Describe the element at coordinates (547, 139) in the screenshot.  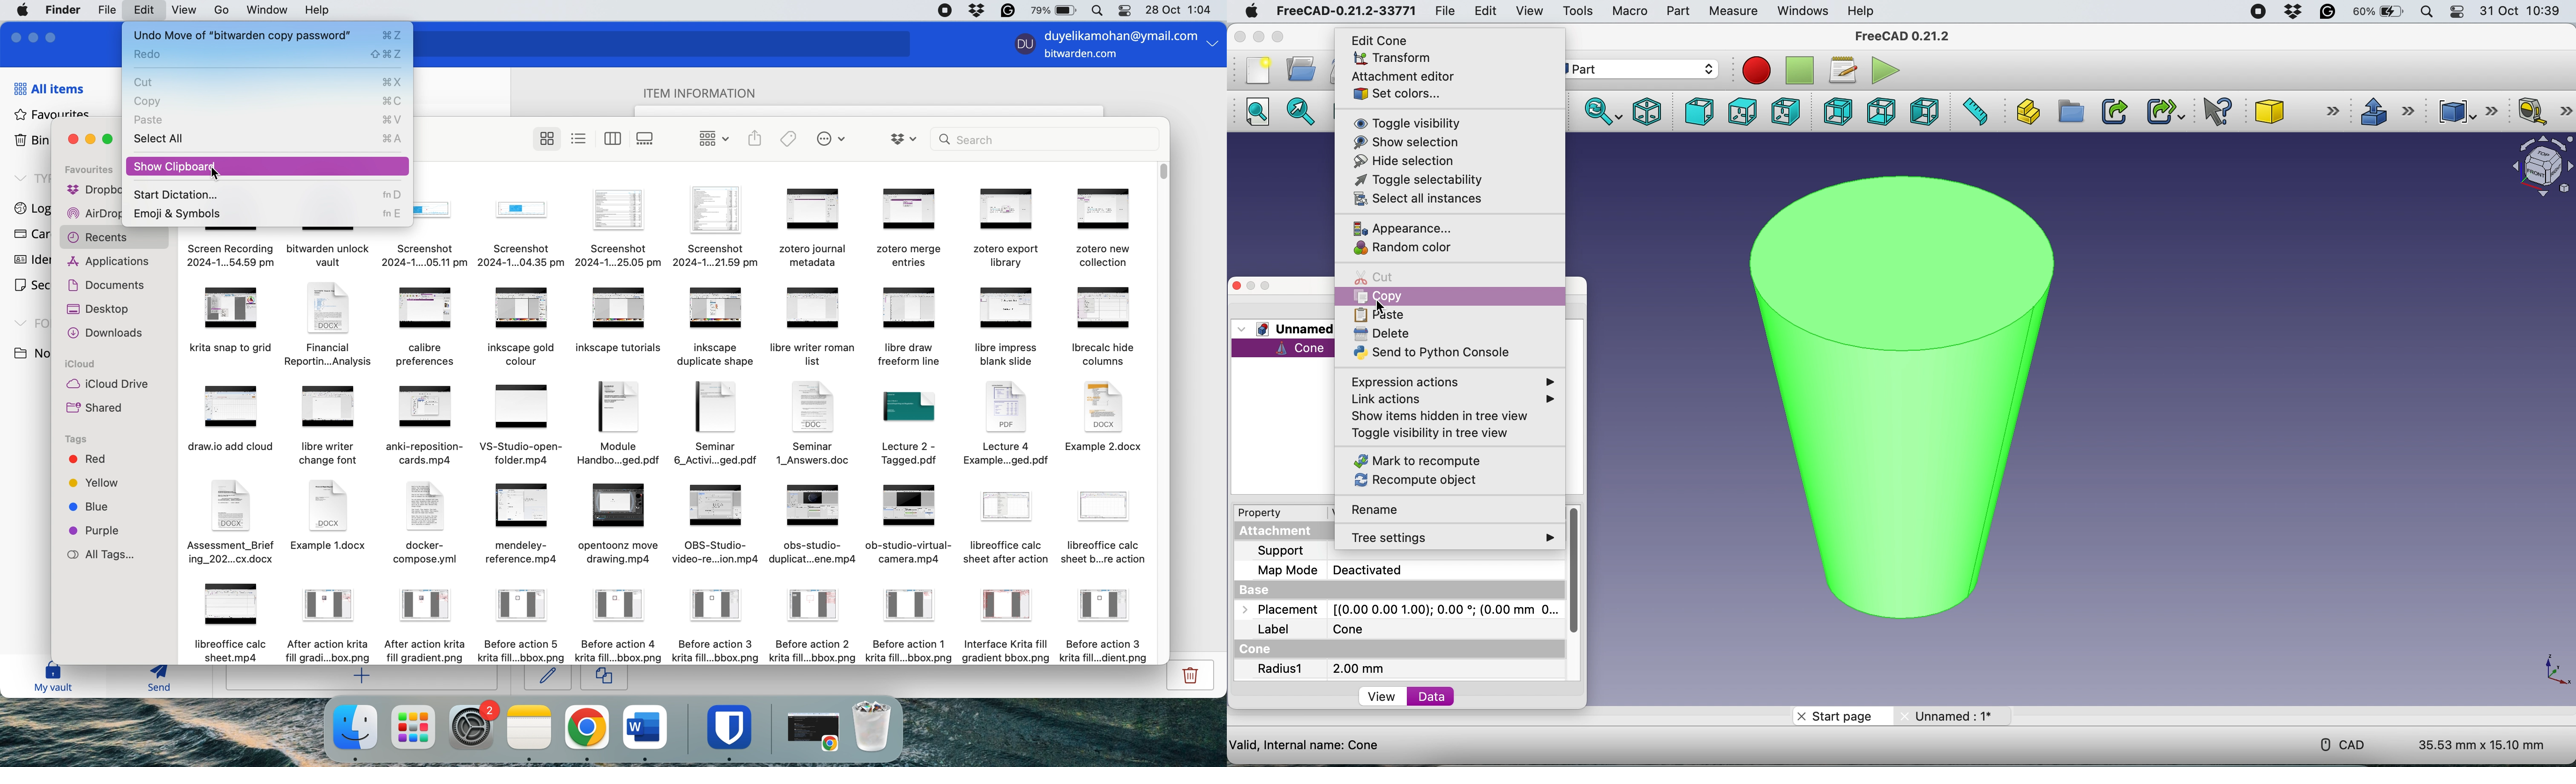
I see `show items as icons` at that location.